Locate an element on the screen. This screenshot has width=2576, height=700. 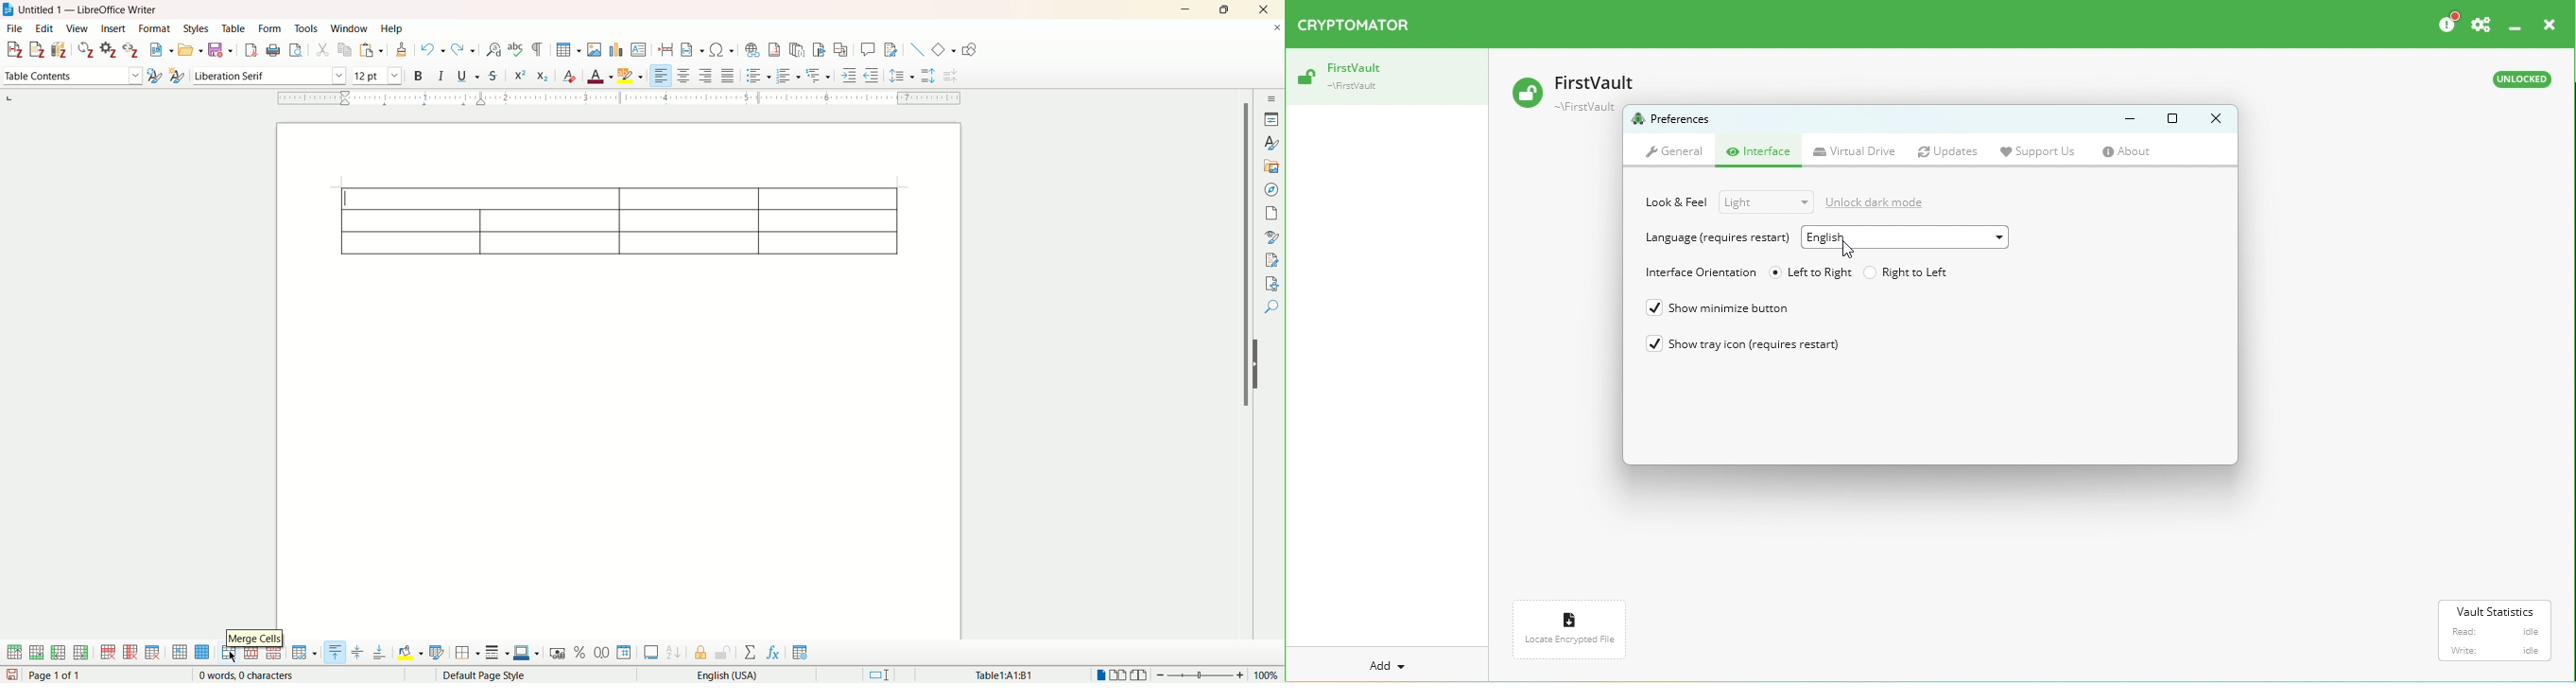
insert is located at coordinates (114, 27).